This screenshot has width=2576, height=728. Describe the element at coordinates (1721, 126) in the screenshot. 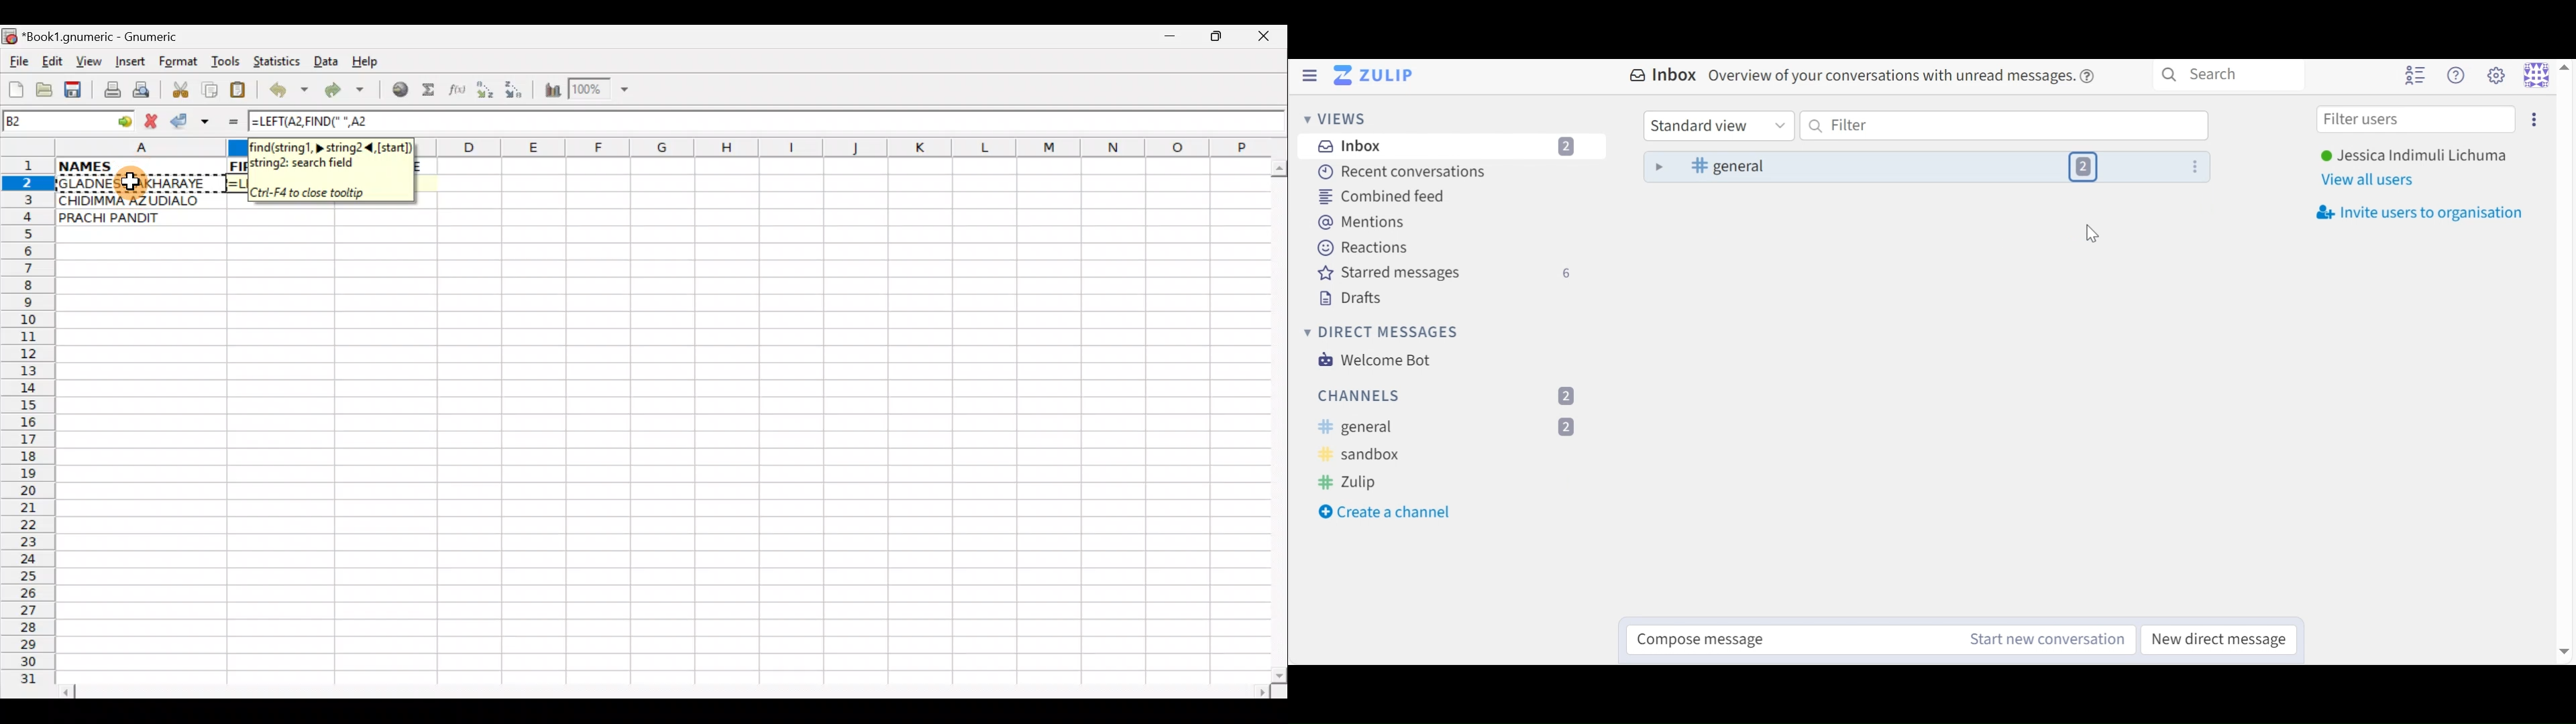

I see `Standard view` at that location.